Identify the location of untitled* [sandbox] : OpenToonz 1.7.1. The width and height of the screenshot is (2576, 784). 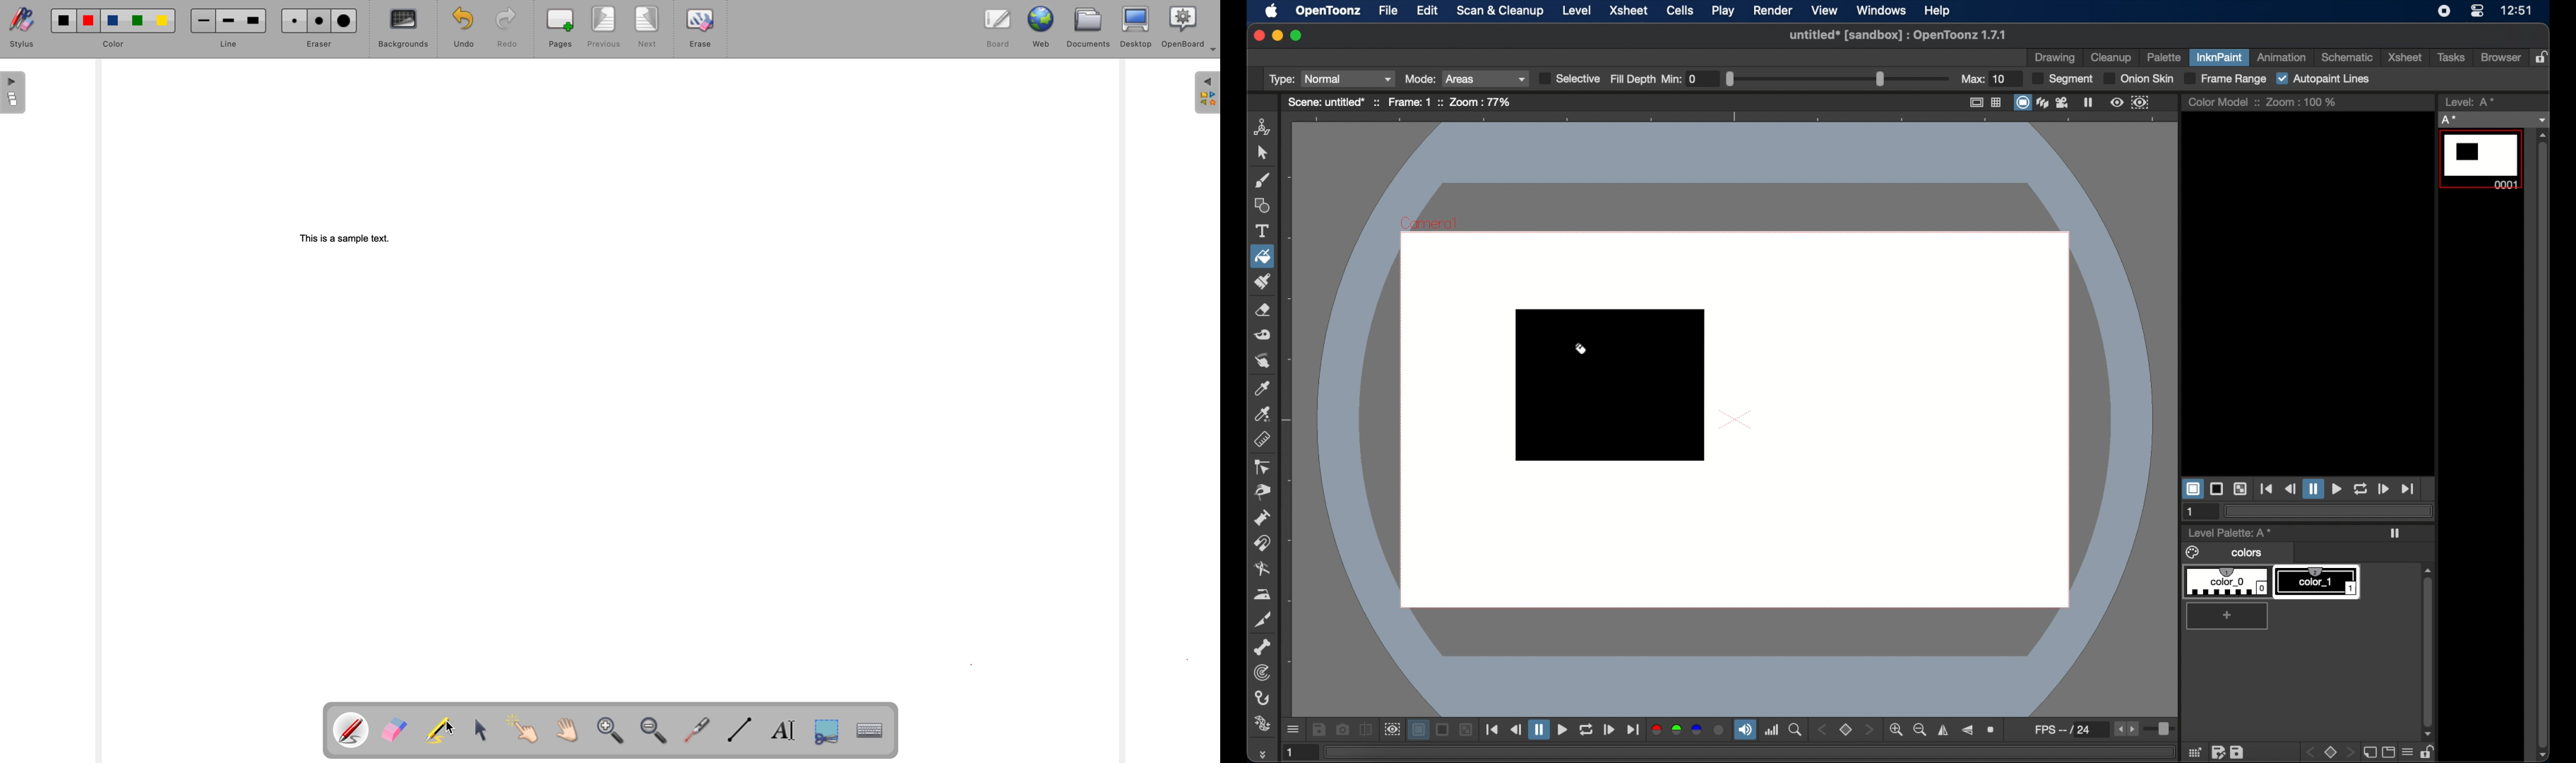
(1895, 34).